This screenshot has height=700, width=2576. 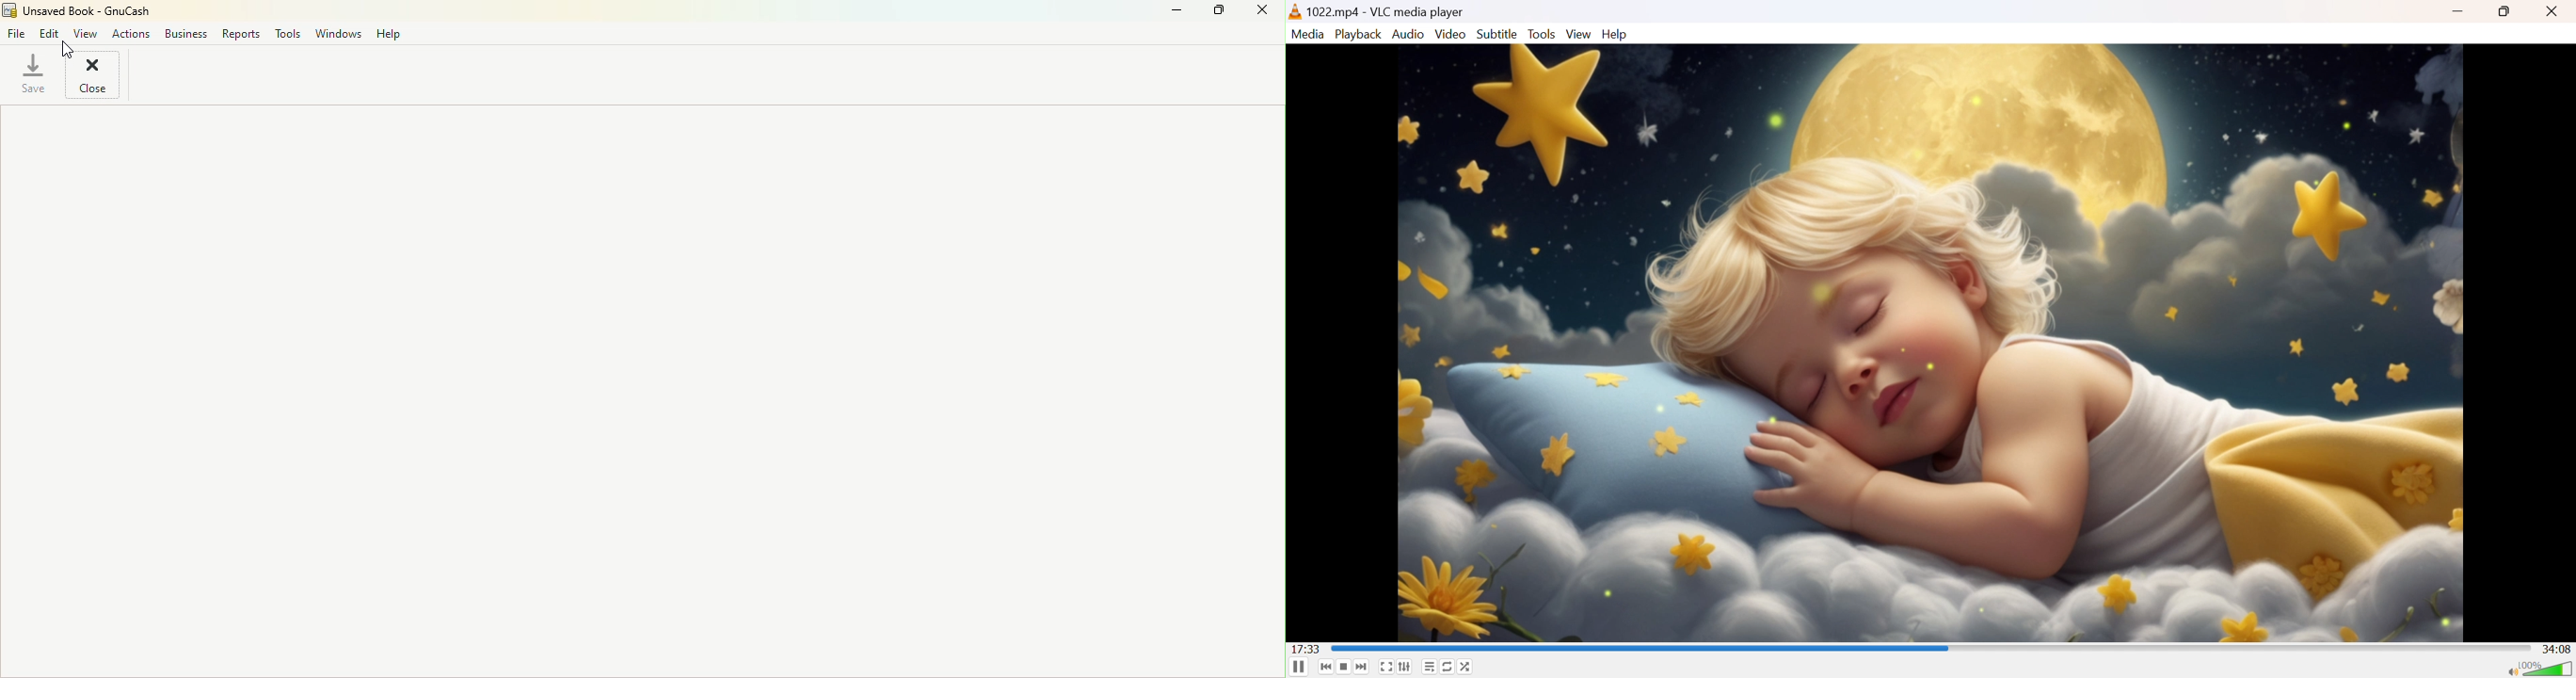 I want to click on seek bar, so click(x=1640, y=649).